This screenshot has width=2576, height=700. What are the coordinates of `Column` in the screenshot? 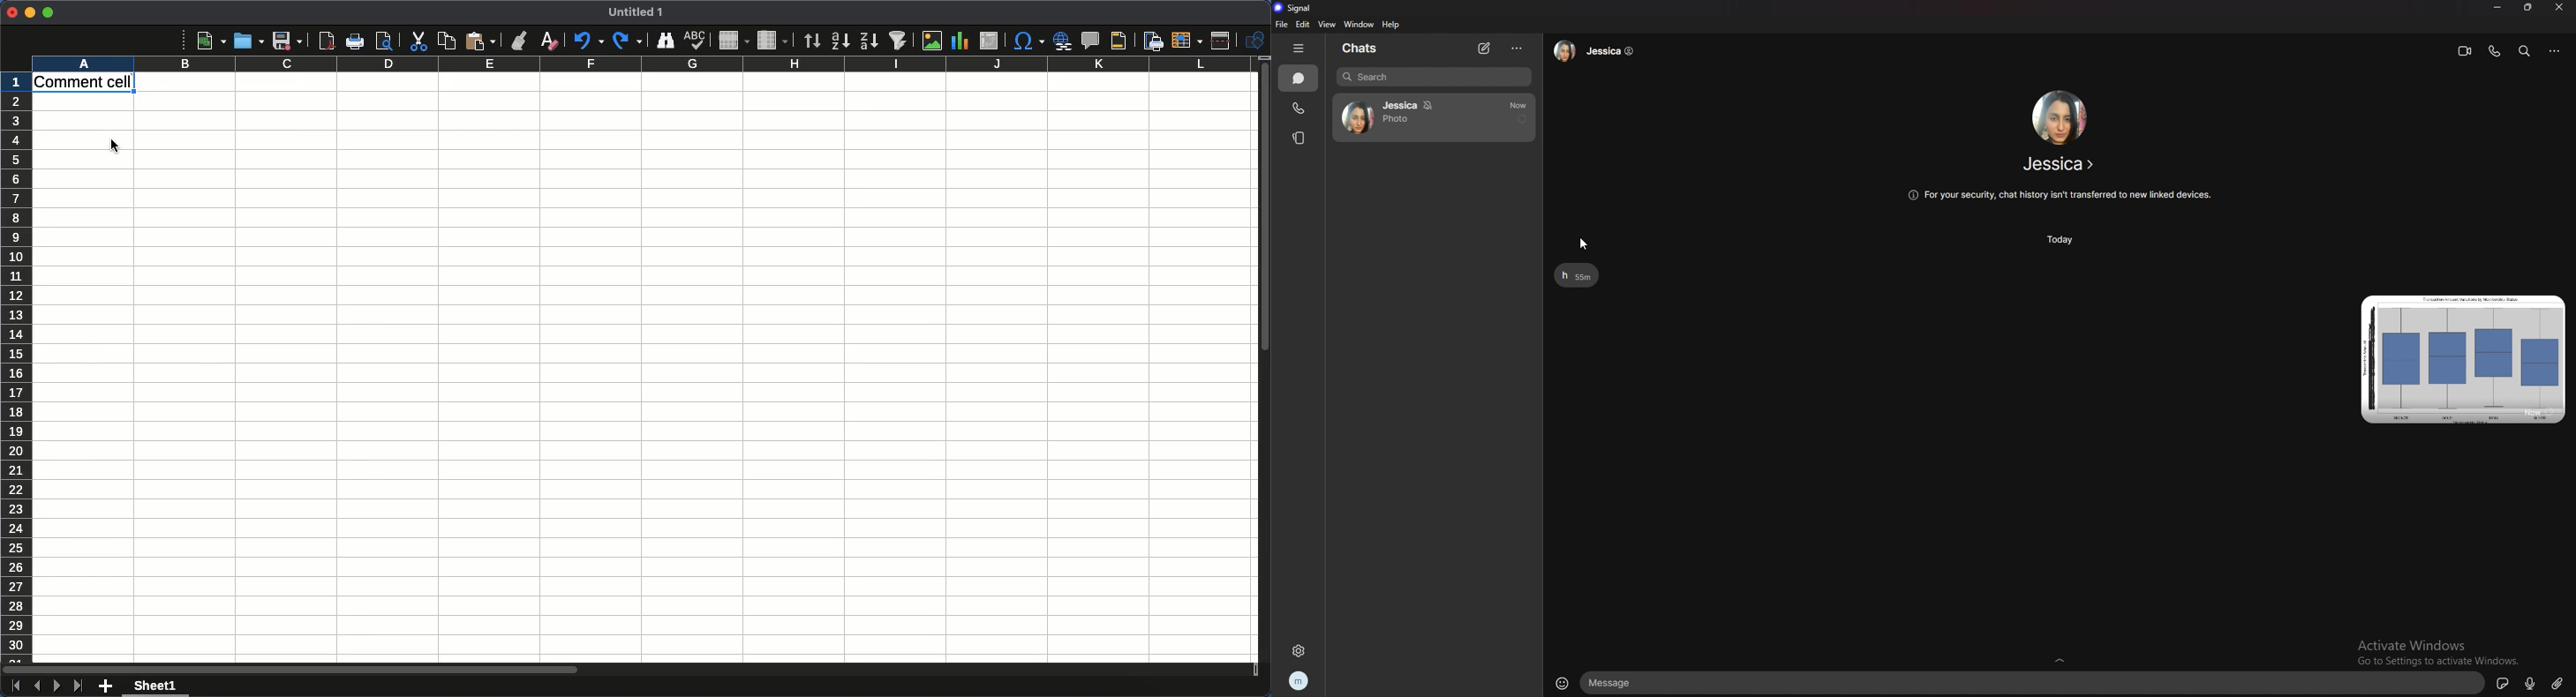 It's located at (639, 64).